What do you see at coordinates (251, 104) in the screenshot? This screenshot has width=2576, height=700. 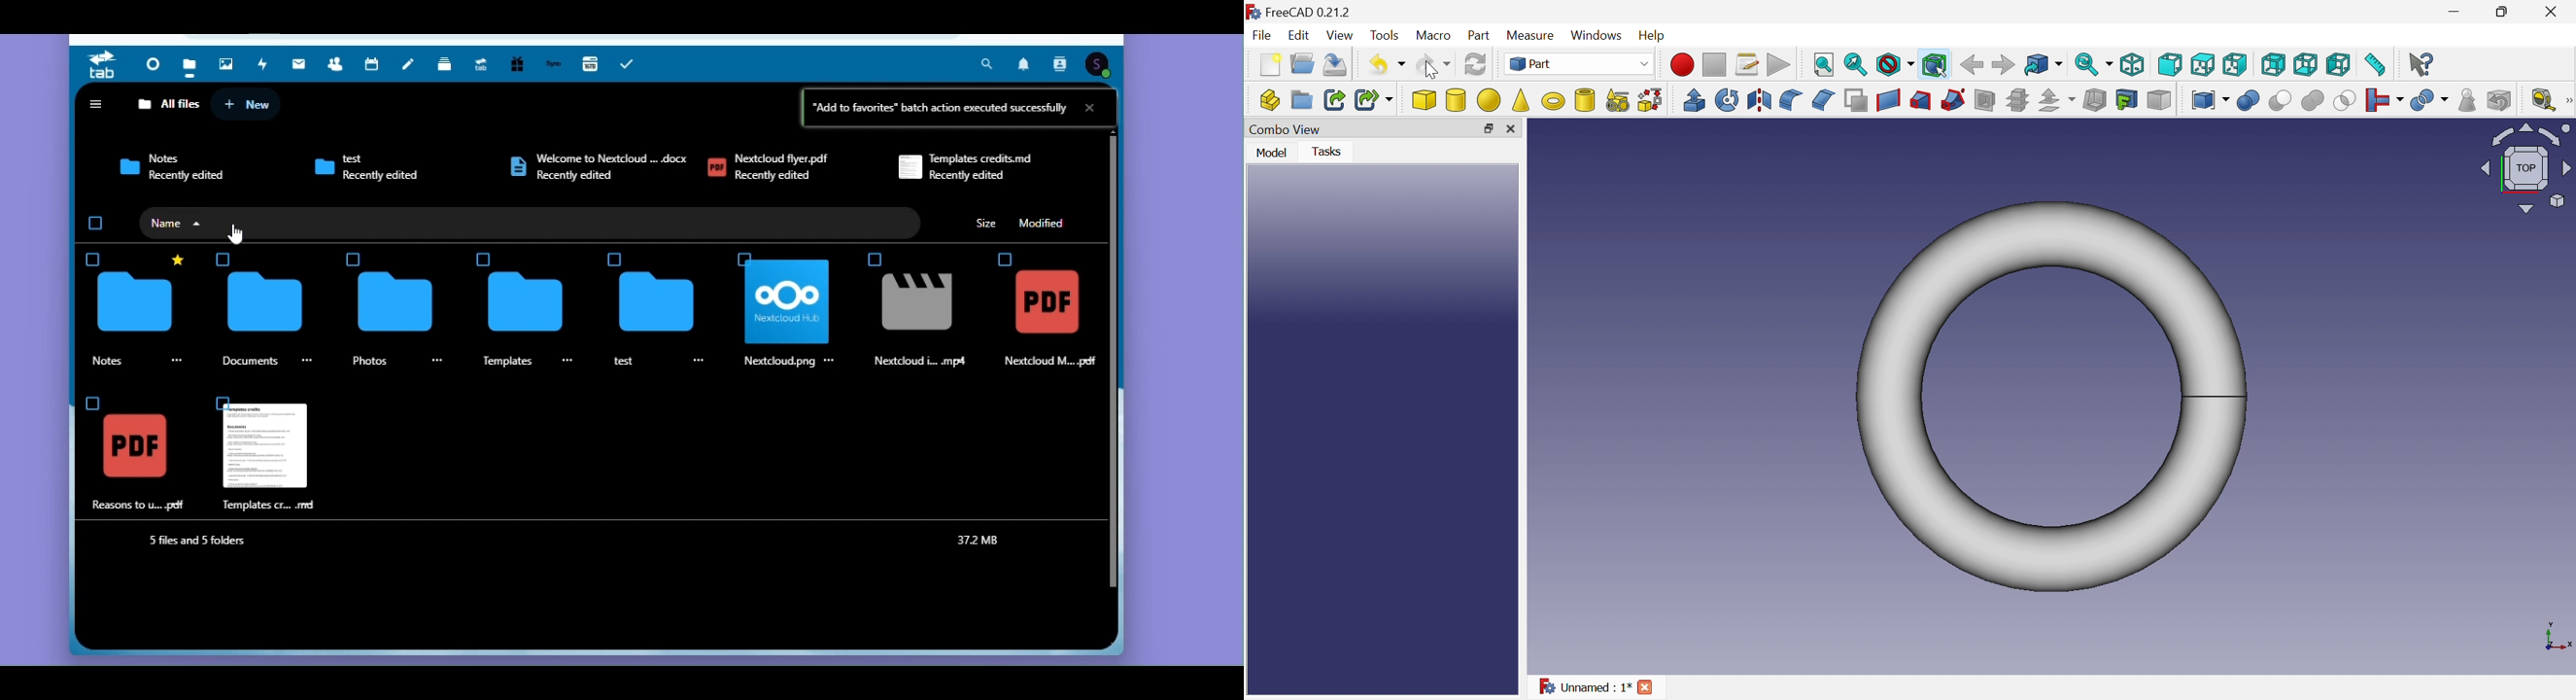 I see `New` at bounding box center [251, 104].